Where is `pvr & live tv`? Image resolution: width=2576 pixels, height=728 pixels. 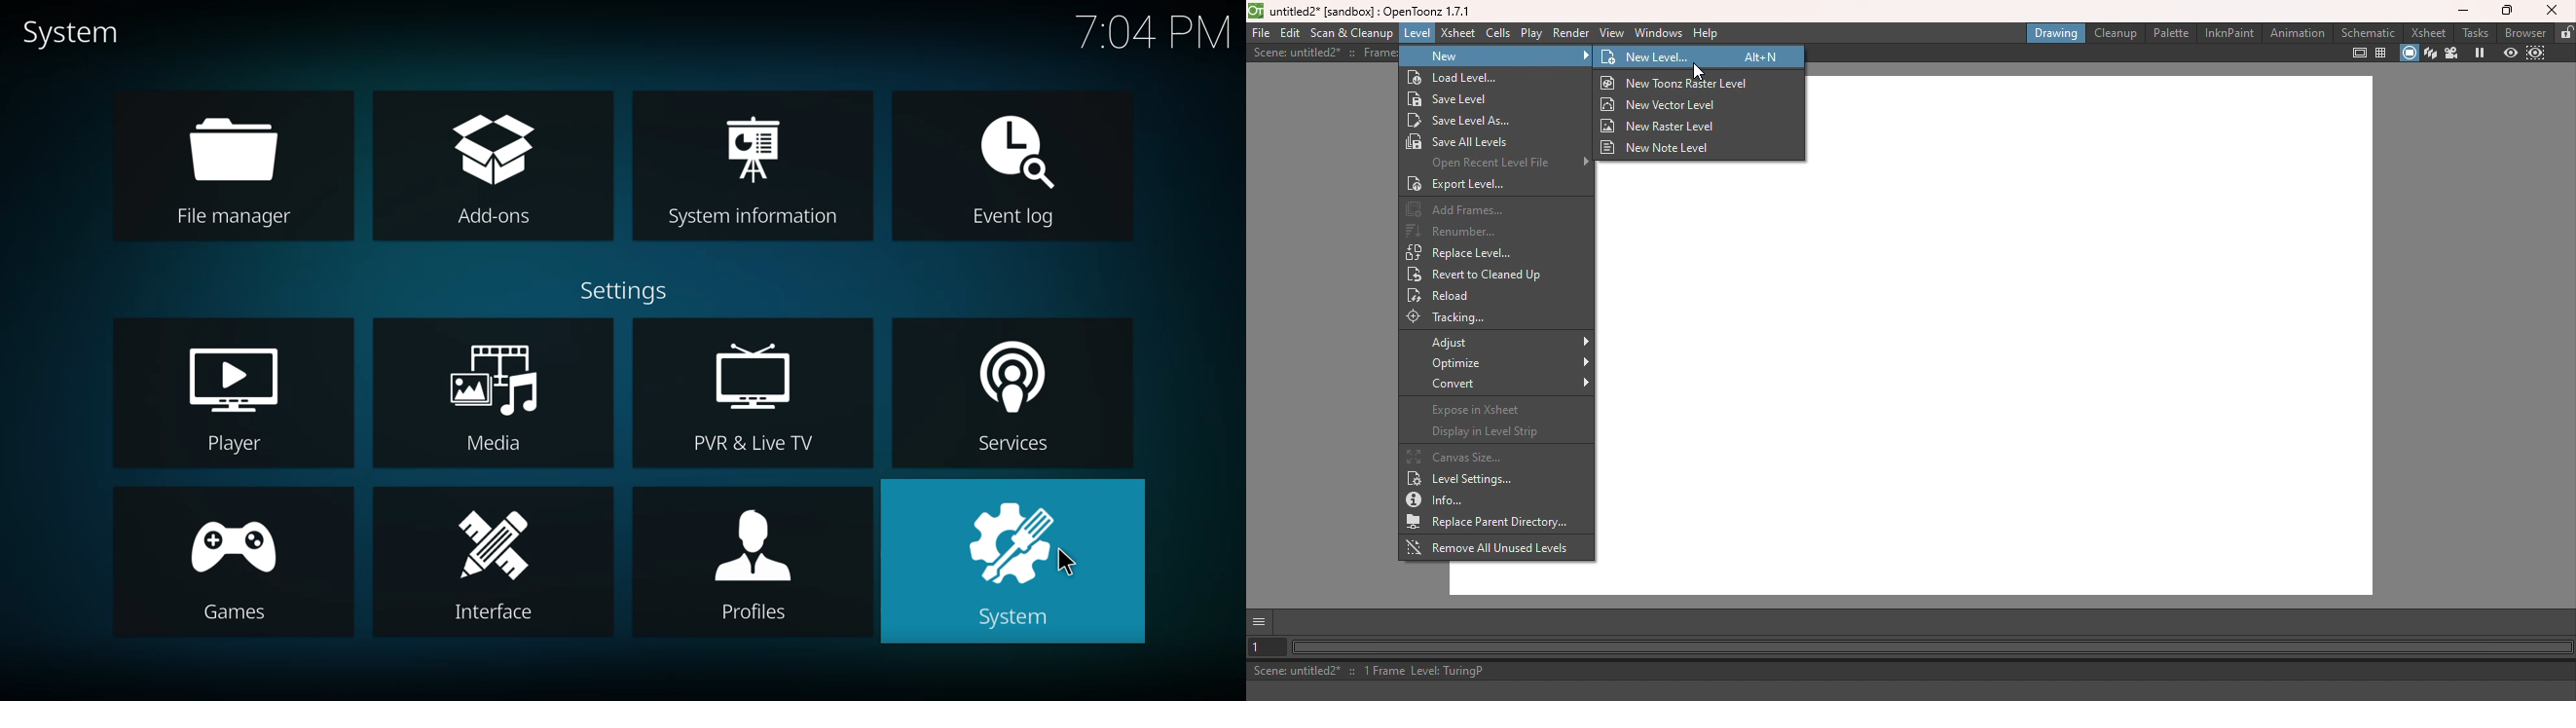
pvr & live tv is located at coordinates (757, 395).